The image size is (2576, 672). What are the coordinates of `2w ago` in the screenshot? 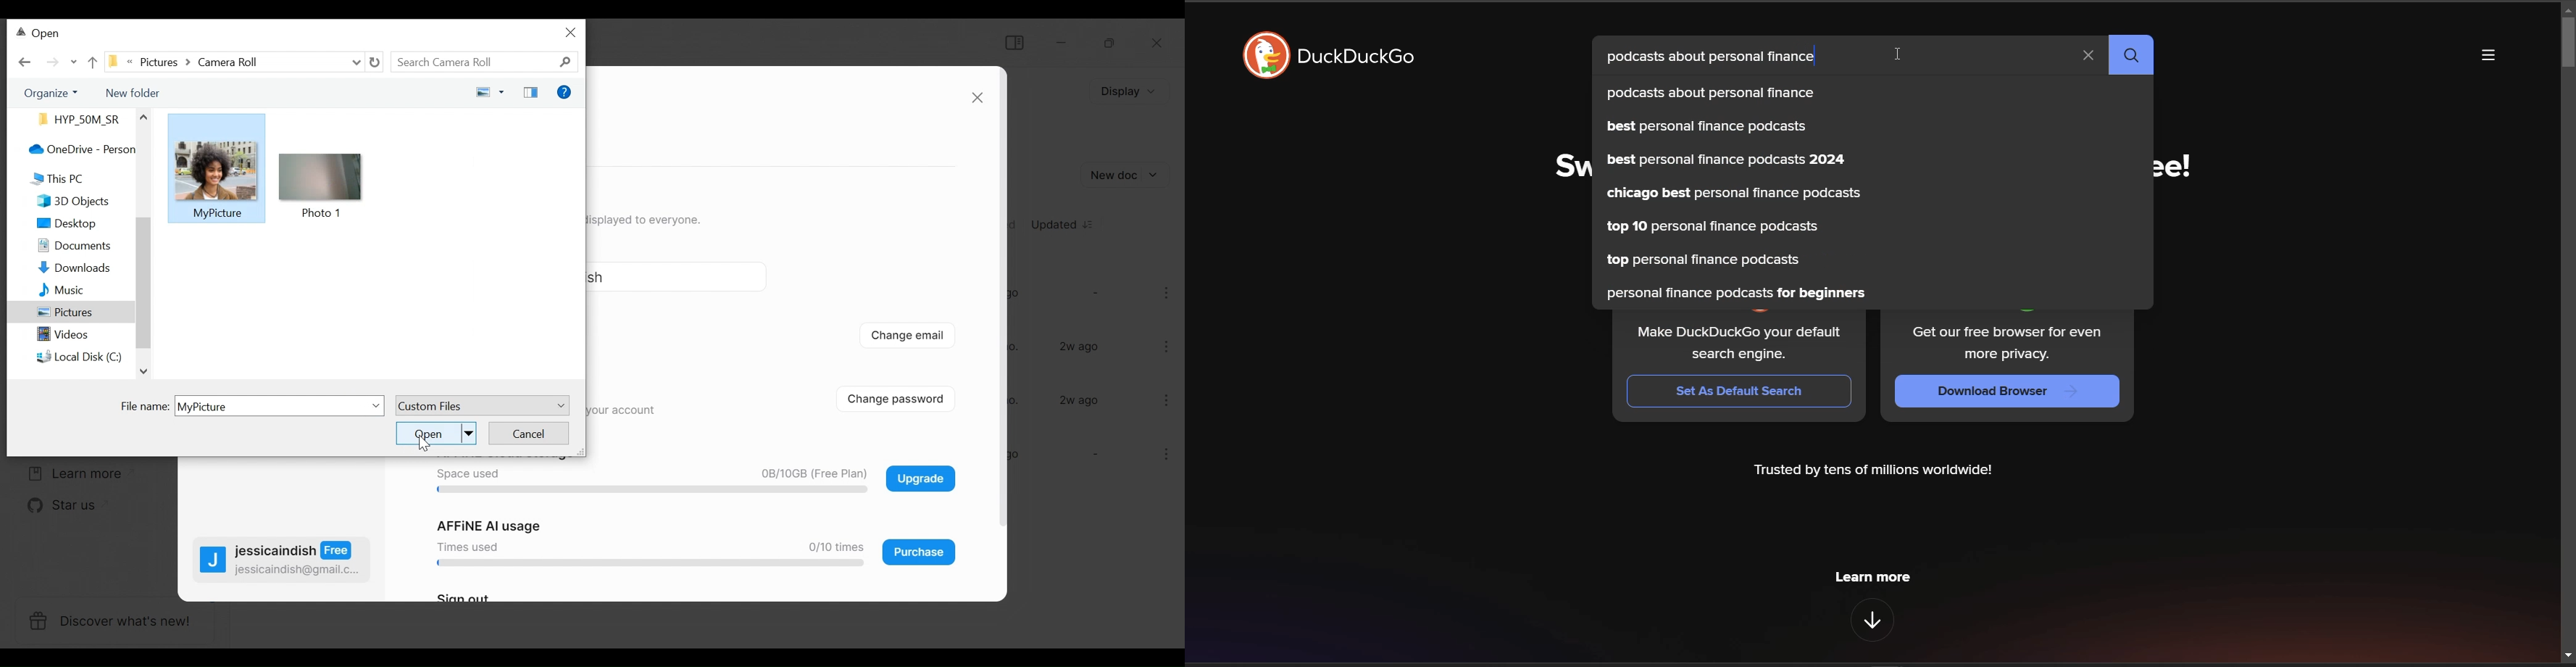 It's located at (1080, 400).